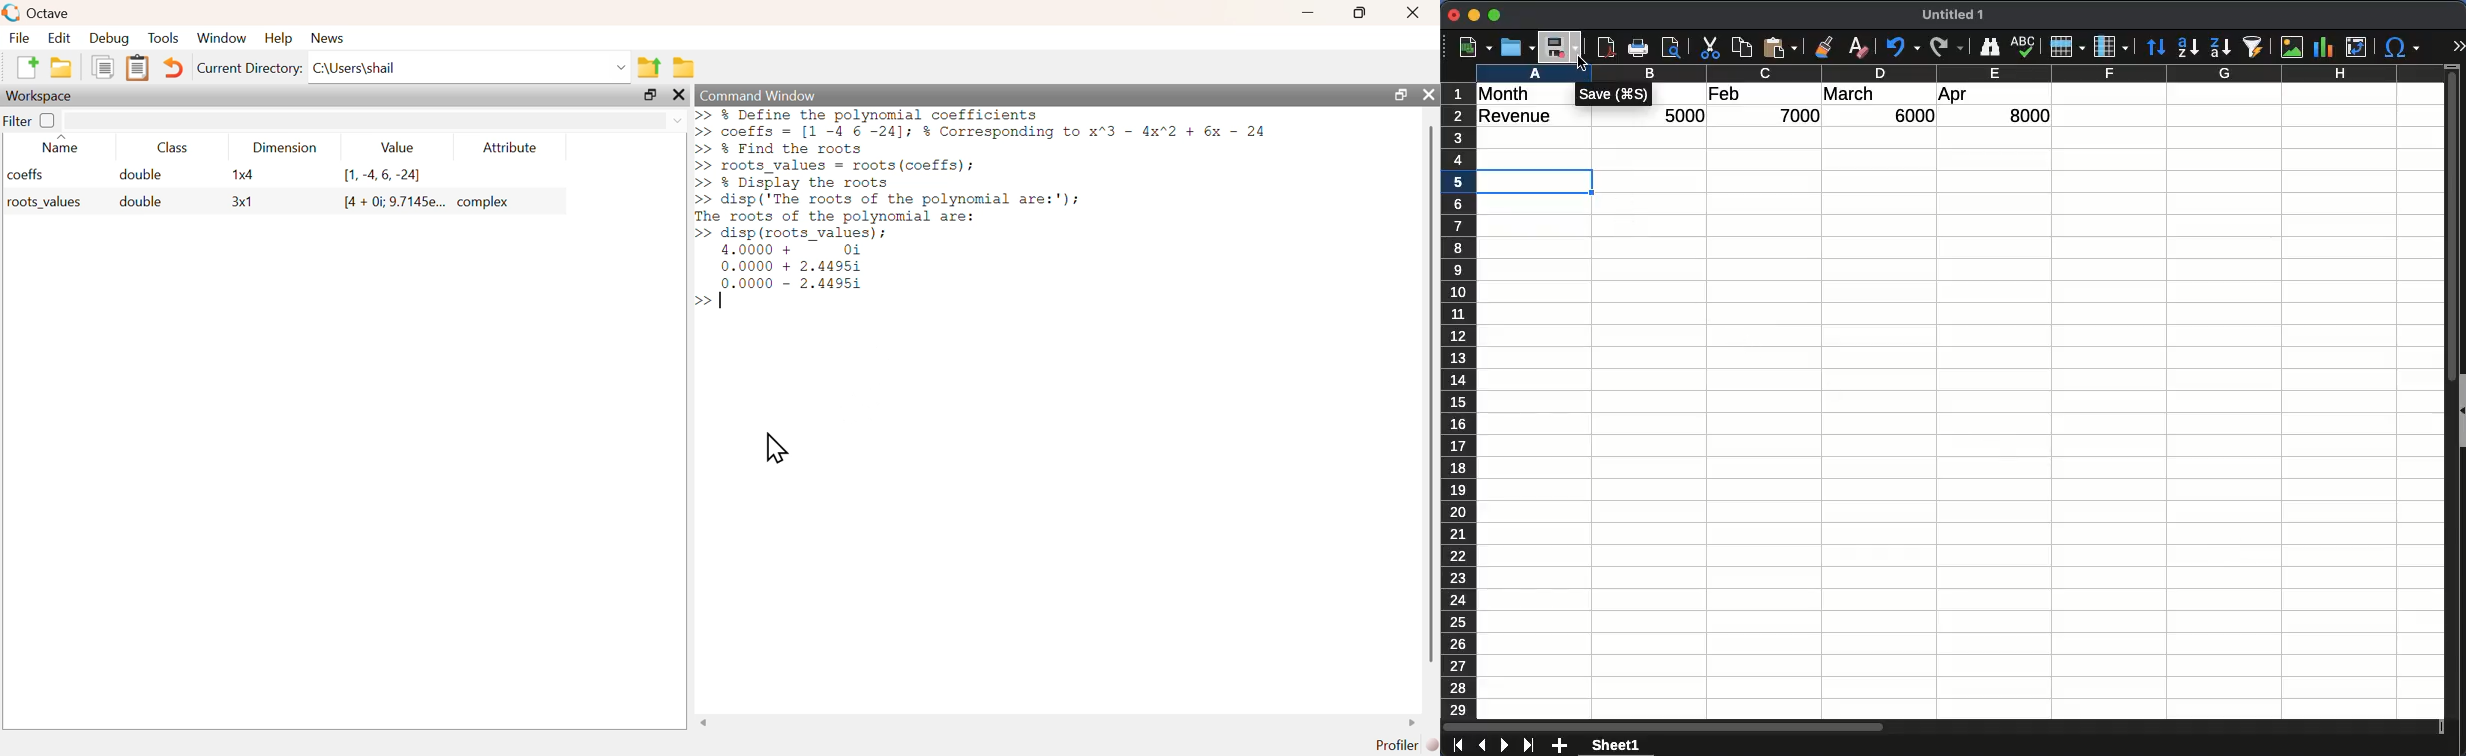 This screenshot has height=756, width=2492. Describe the element at coordinates (248, 68) in the screenshot. I see `Current Directory:` at that location.